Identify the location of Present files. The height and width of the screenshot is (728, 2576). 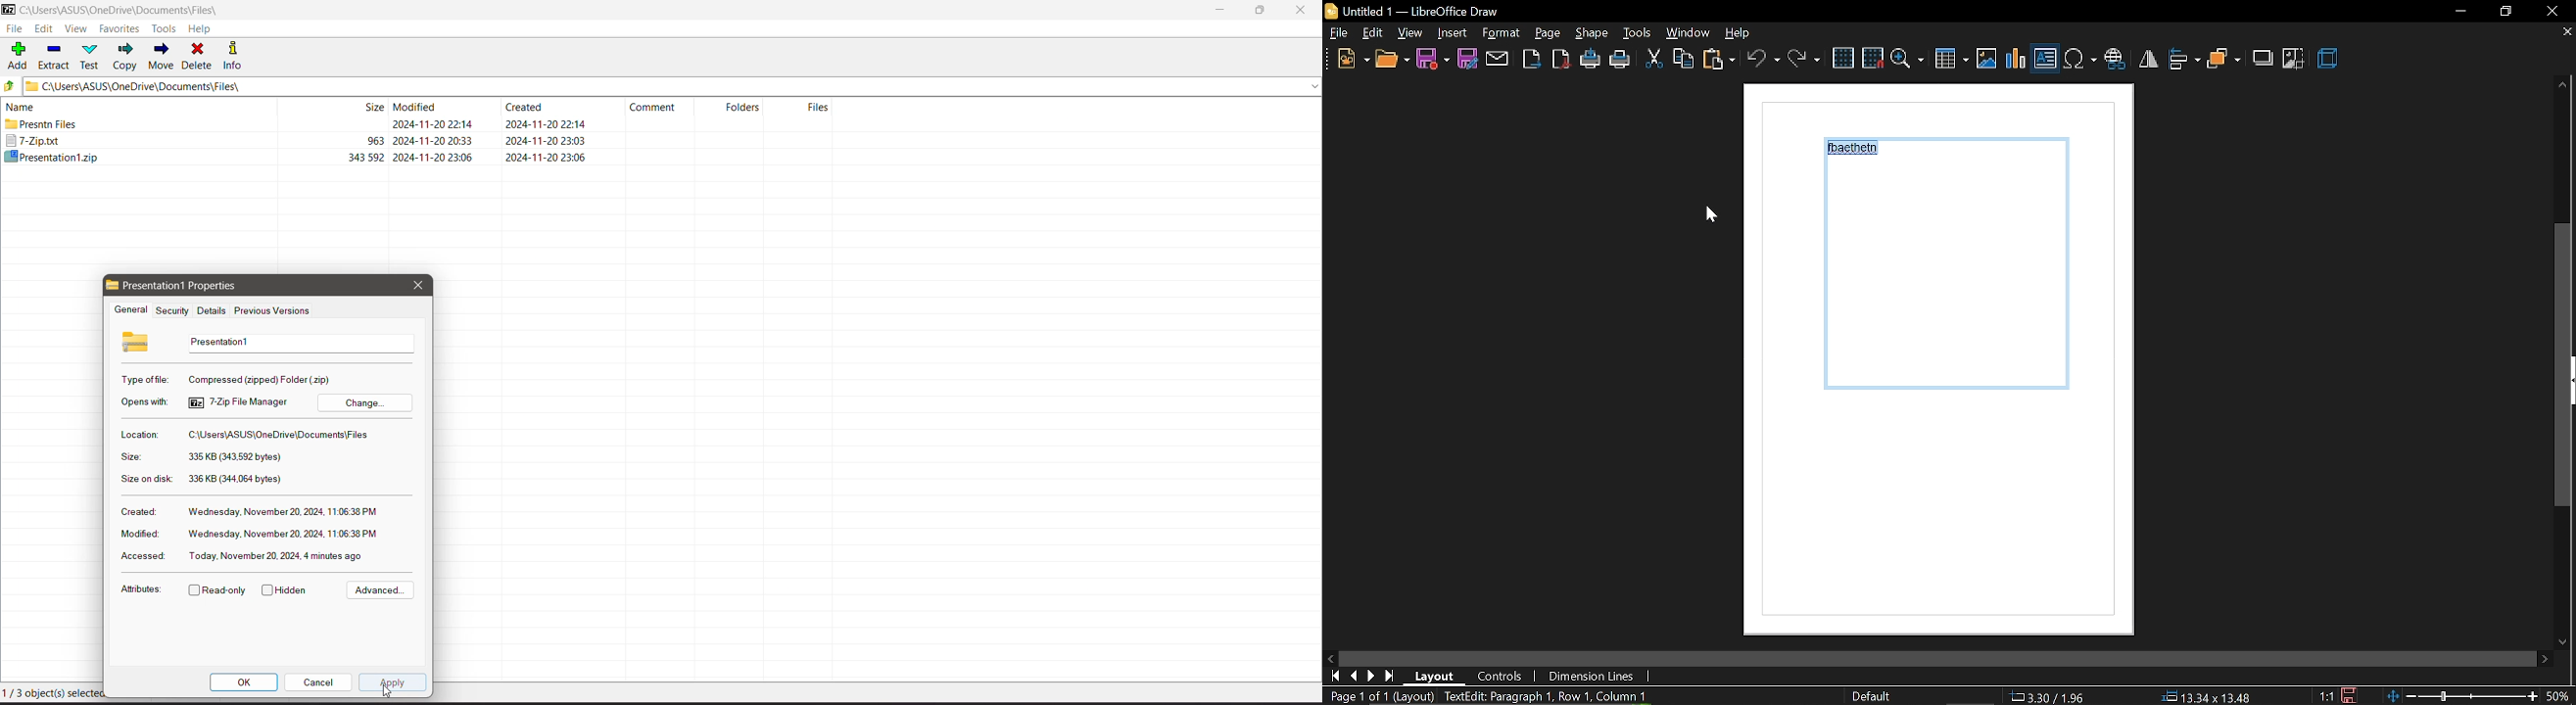
(300, 125).